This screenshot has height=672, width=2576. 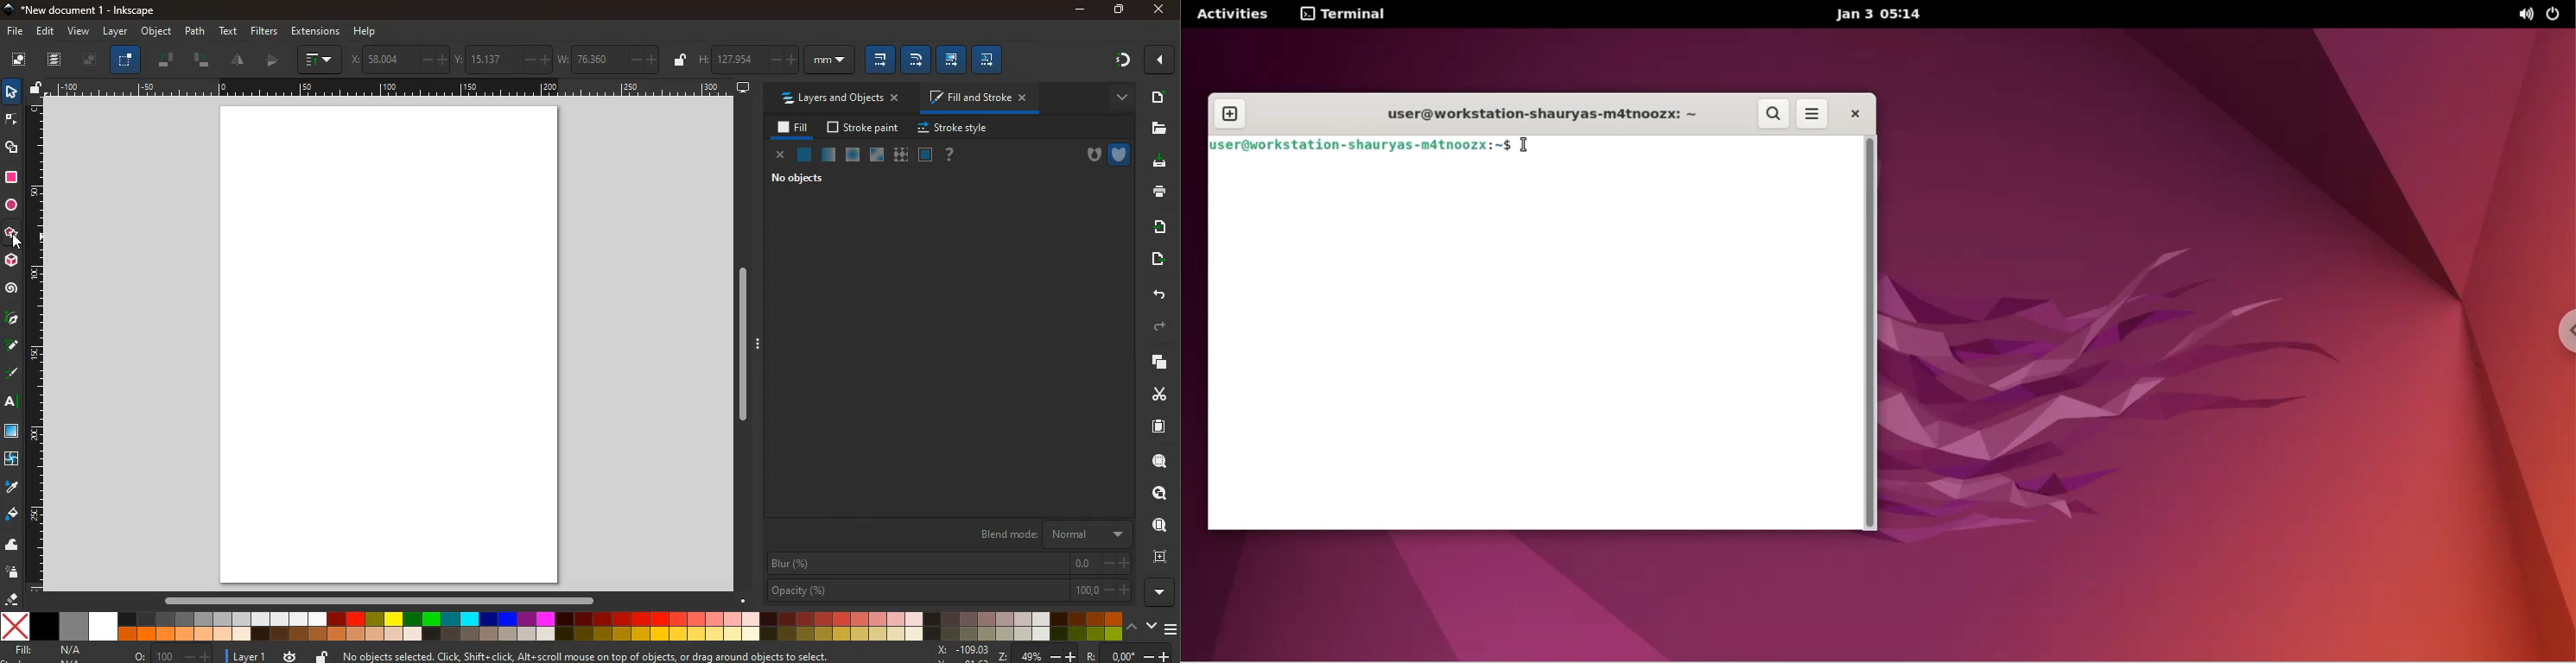 I want to click on opacity, so click(x=949, y=591).